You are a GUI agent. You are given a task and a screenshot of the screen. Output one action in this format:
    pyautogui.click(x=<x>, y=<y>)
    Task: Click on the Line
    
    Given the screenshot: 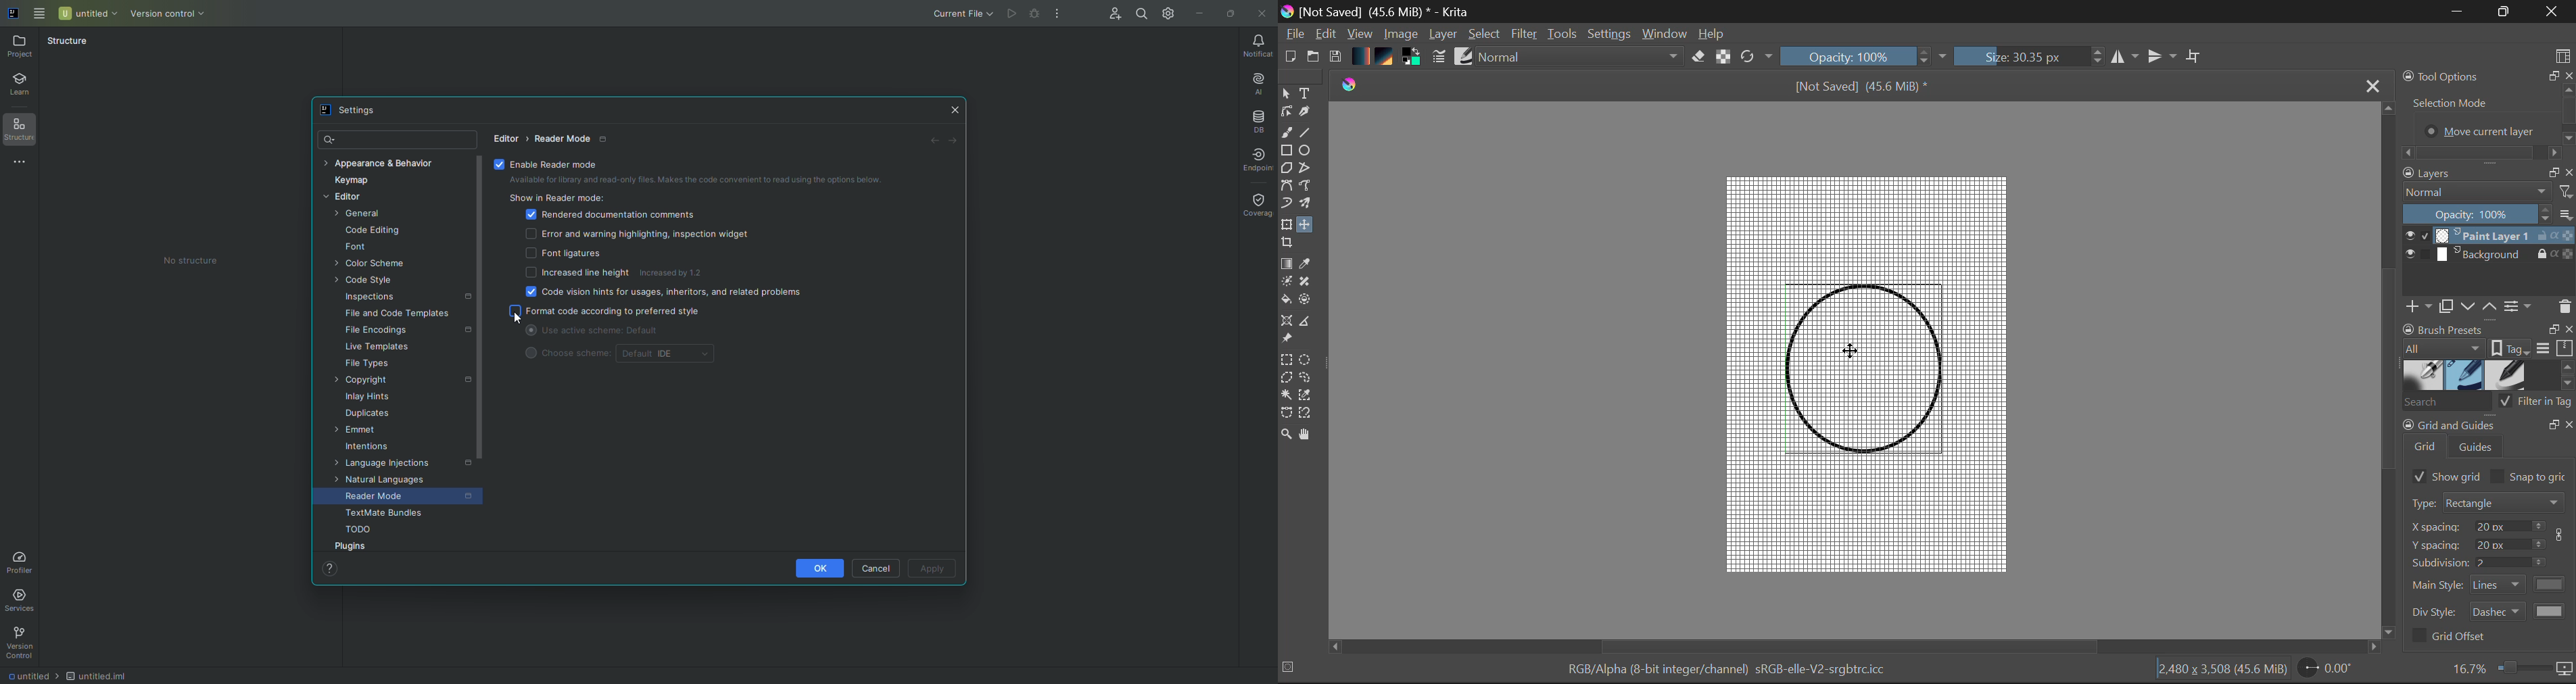 What is the action you would take?
    pyautogui.click(x=1307, y=132)
    